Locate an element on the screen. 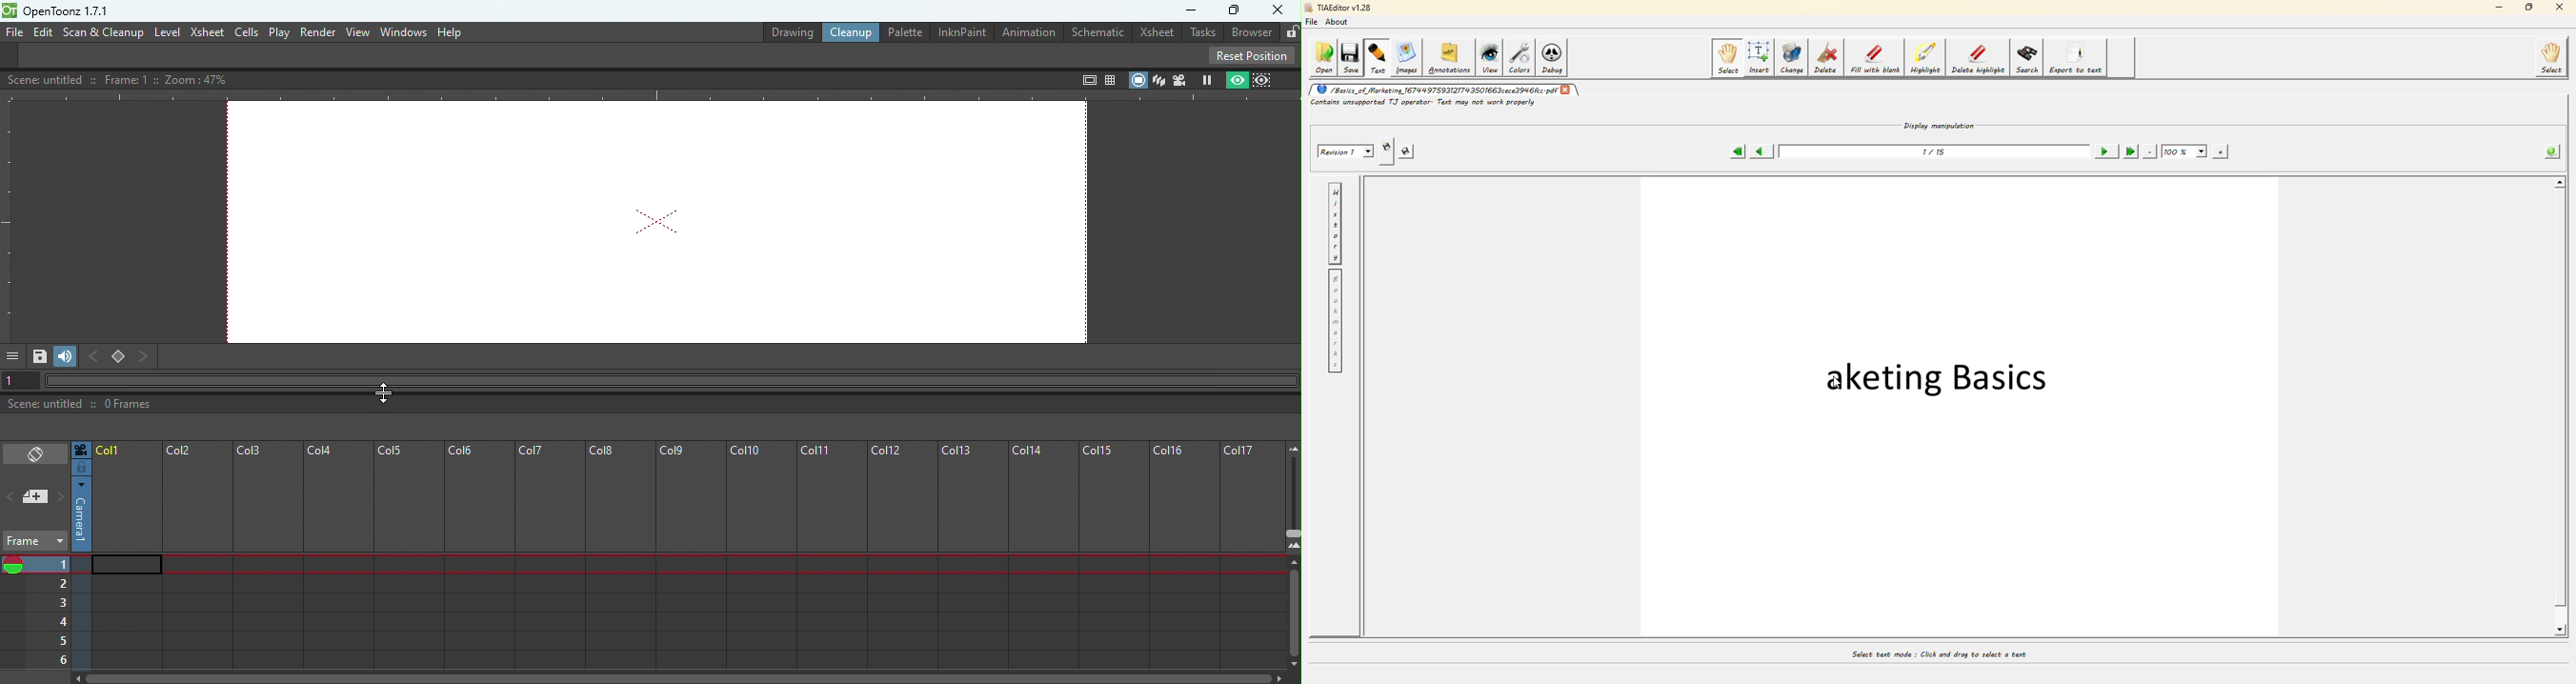 Image resolution: width=2576 pixels, height=700 pixels. Horizontal ruler is located at coordinates (651, 96).